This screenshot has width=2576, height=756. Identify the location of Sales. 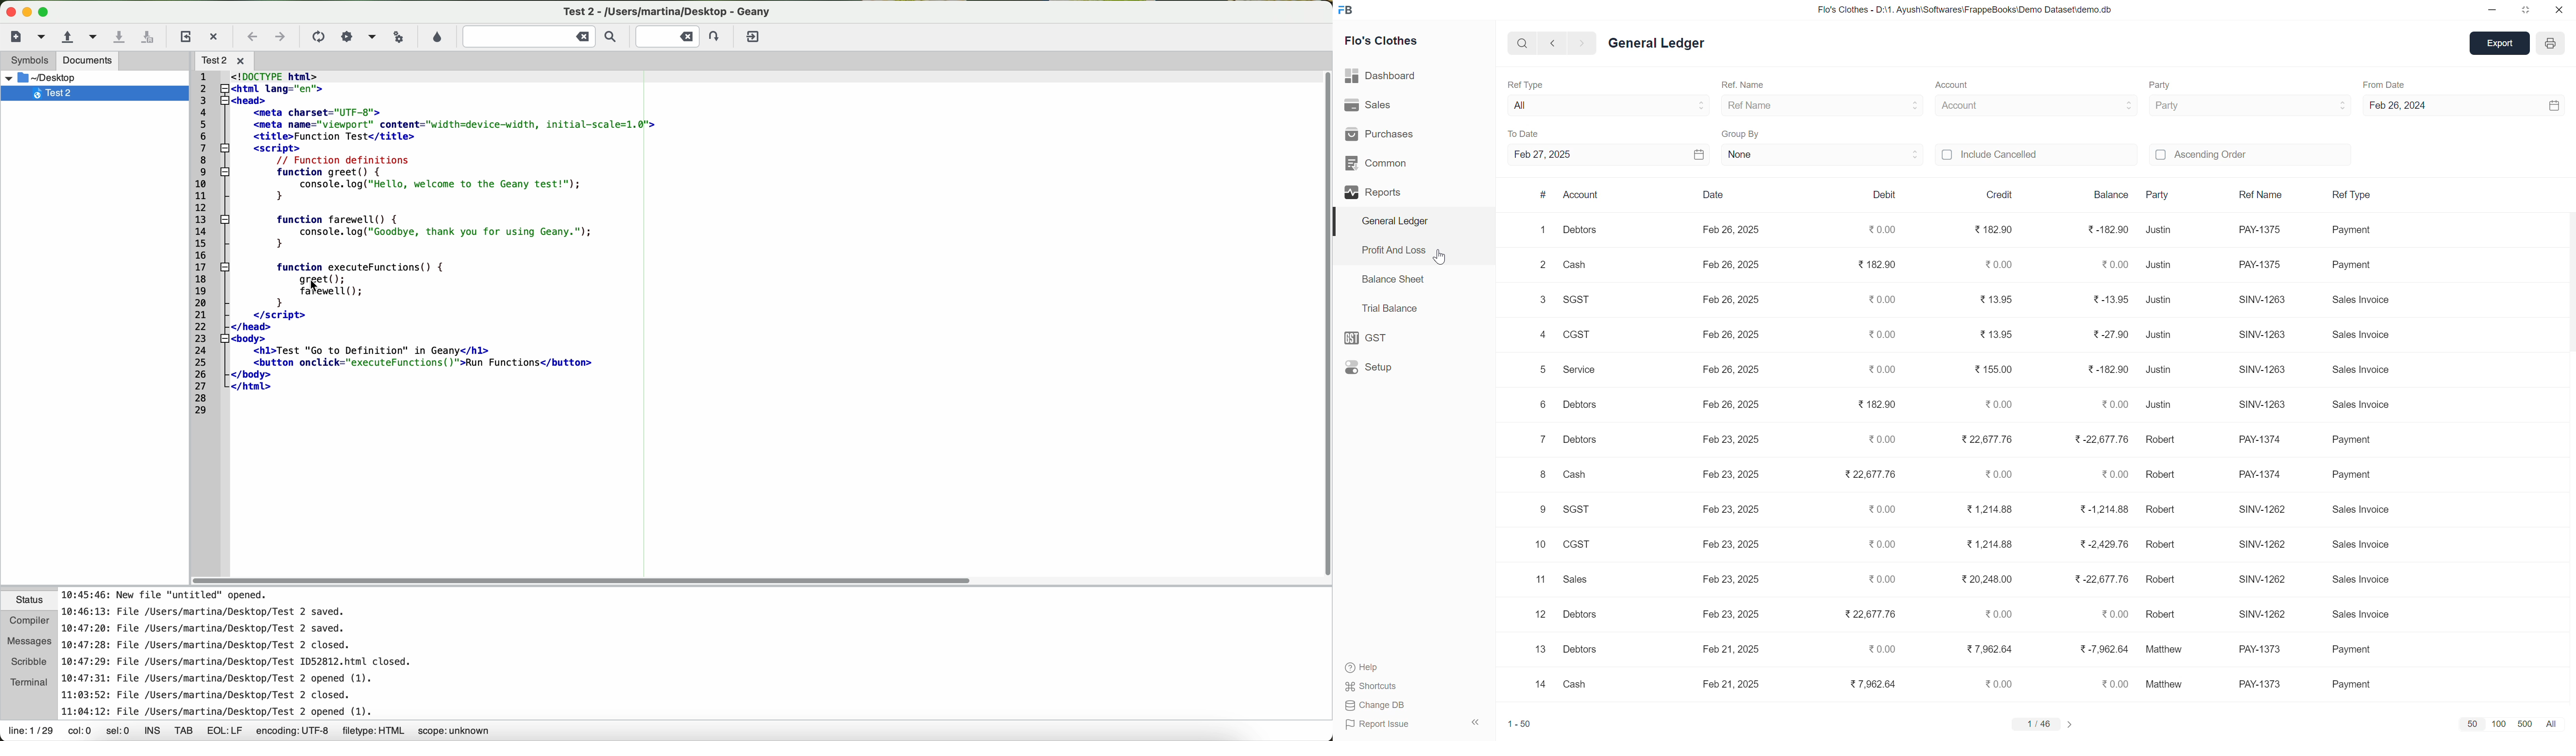
(1576, 579).